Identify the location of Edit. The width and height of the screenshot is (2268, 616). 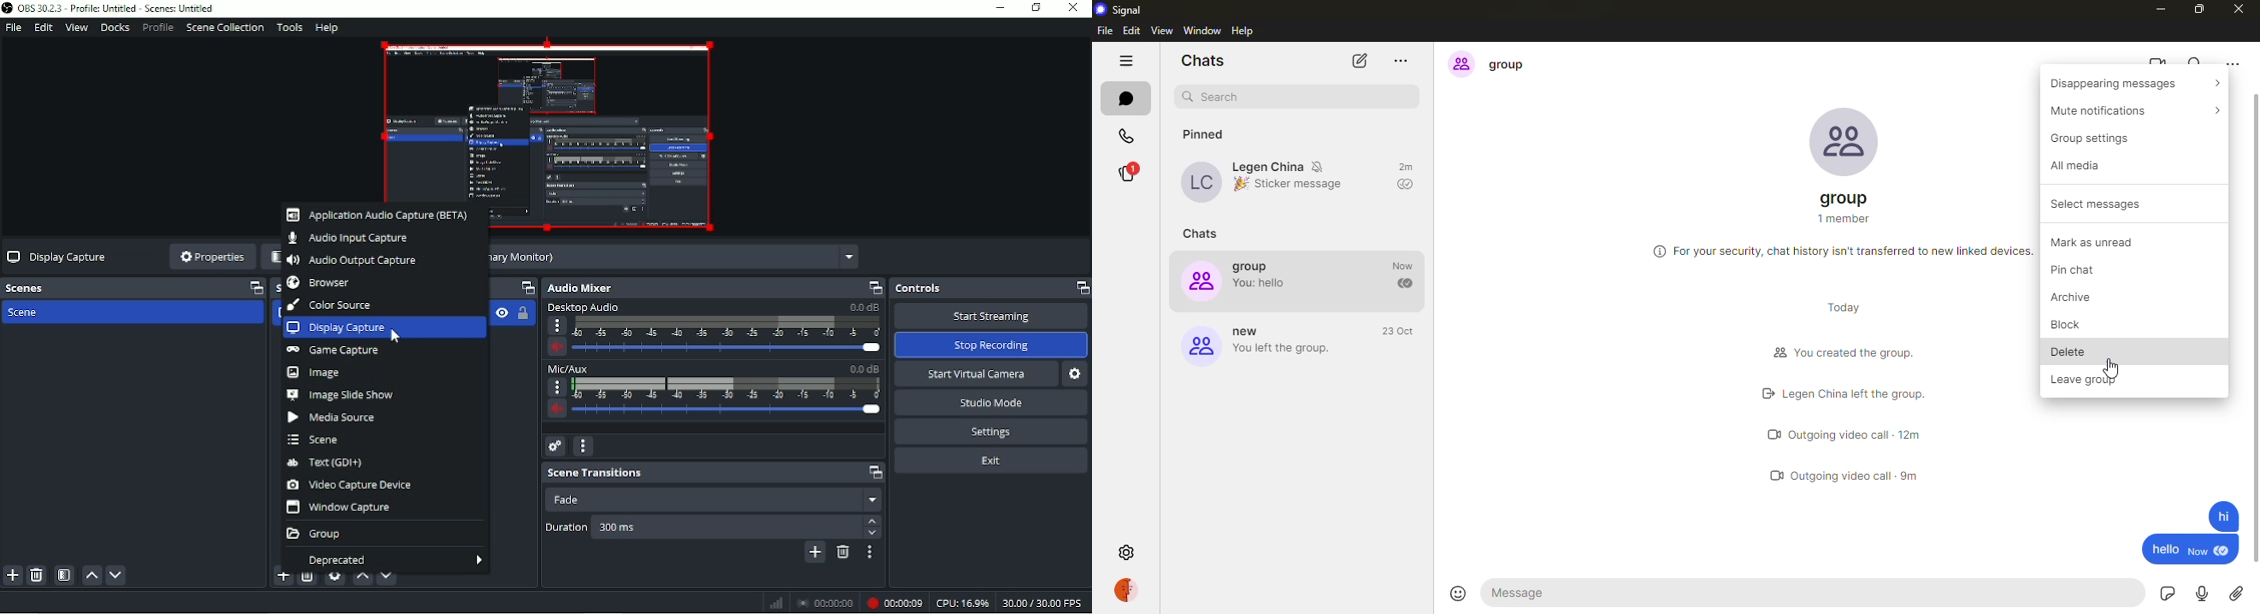
(43, 27).